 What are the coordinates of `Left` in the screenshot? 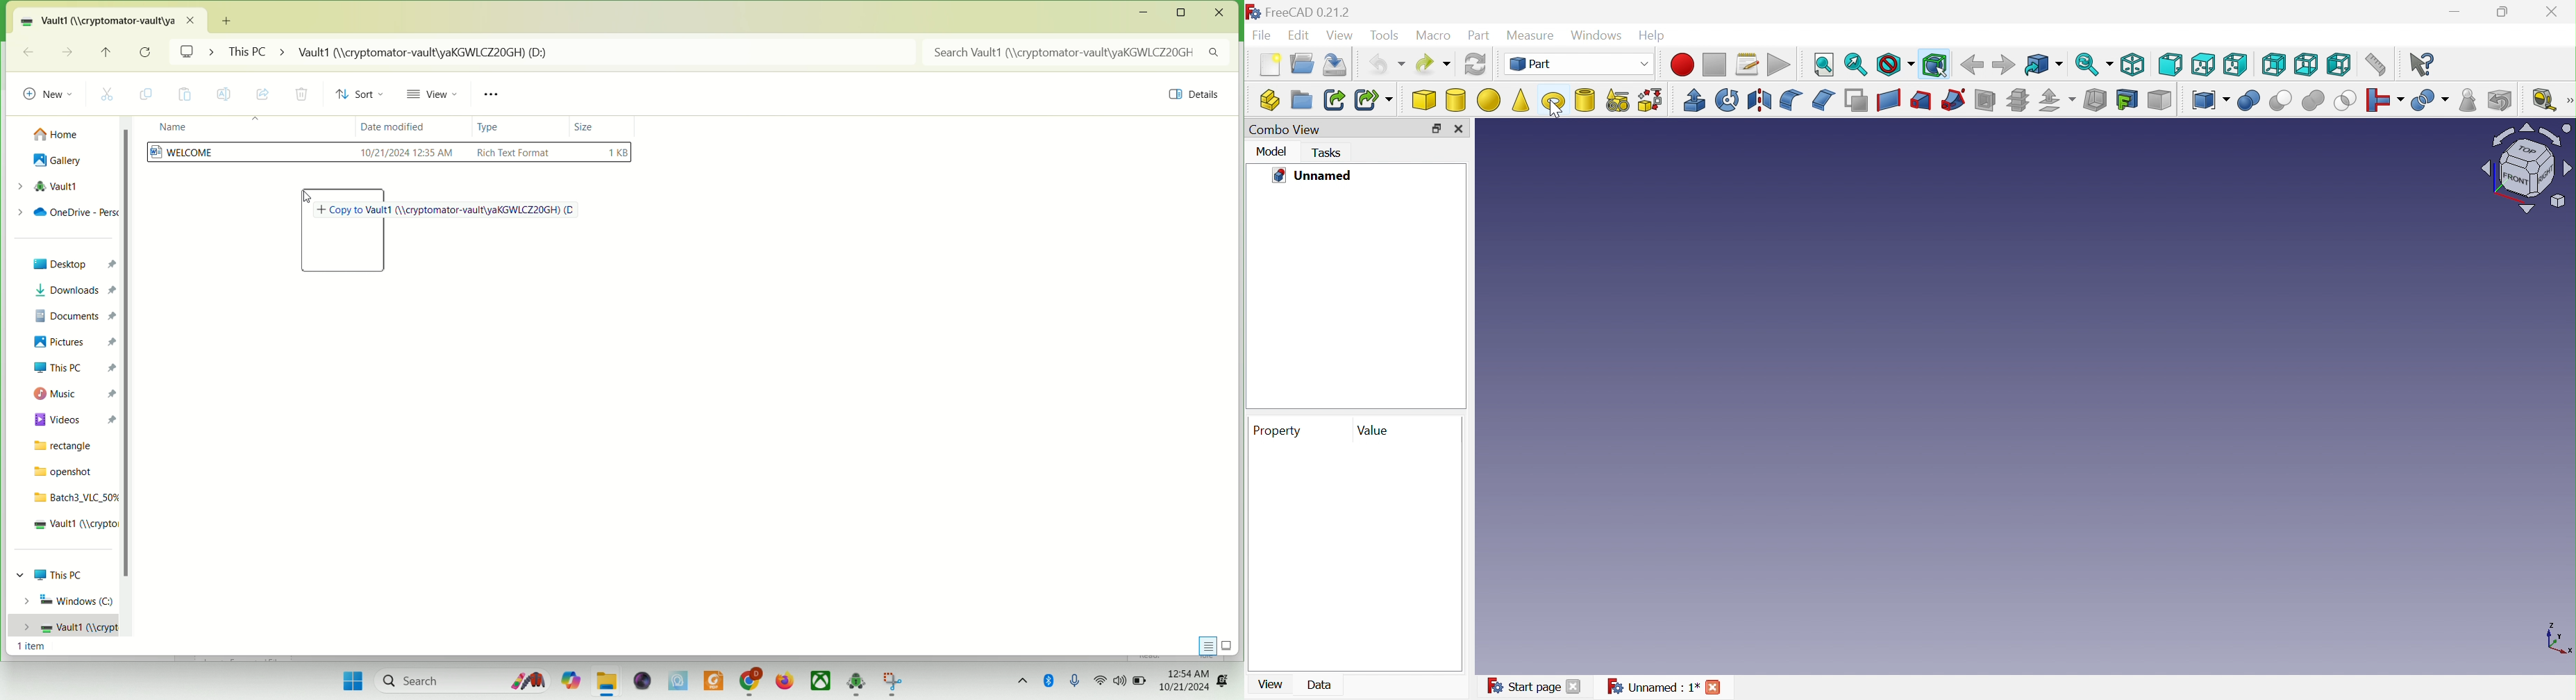 It's located at (2340, 65).